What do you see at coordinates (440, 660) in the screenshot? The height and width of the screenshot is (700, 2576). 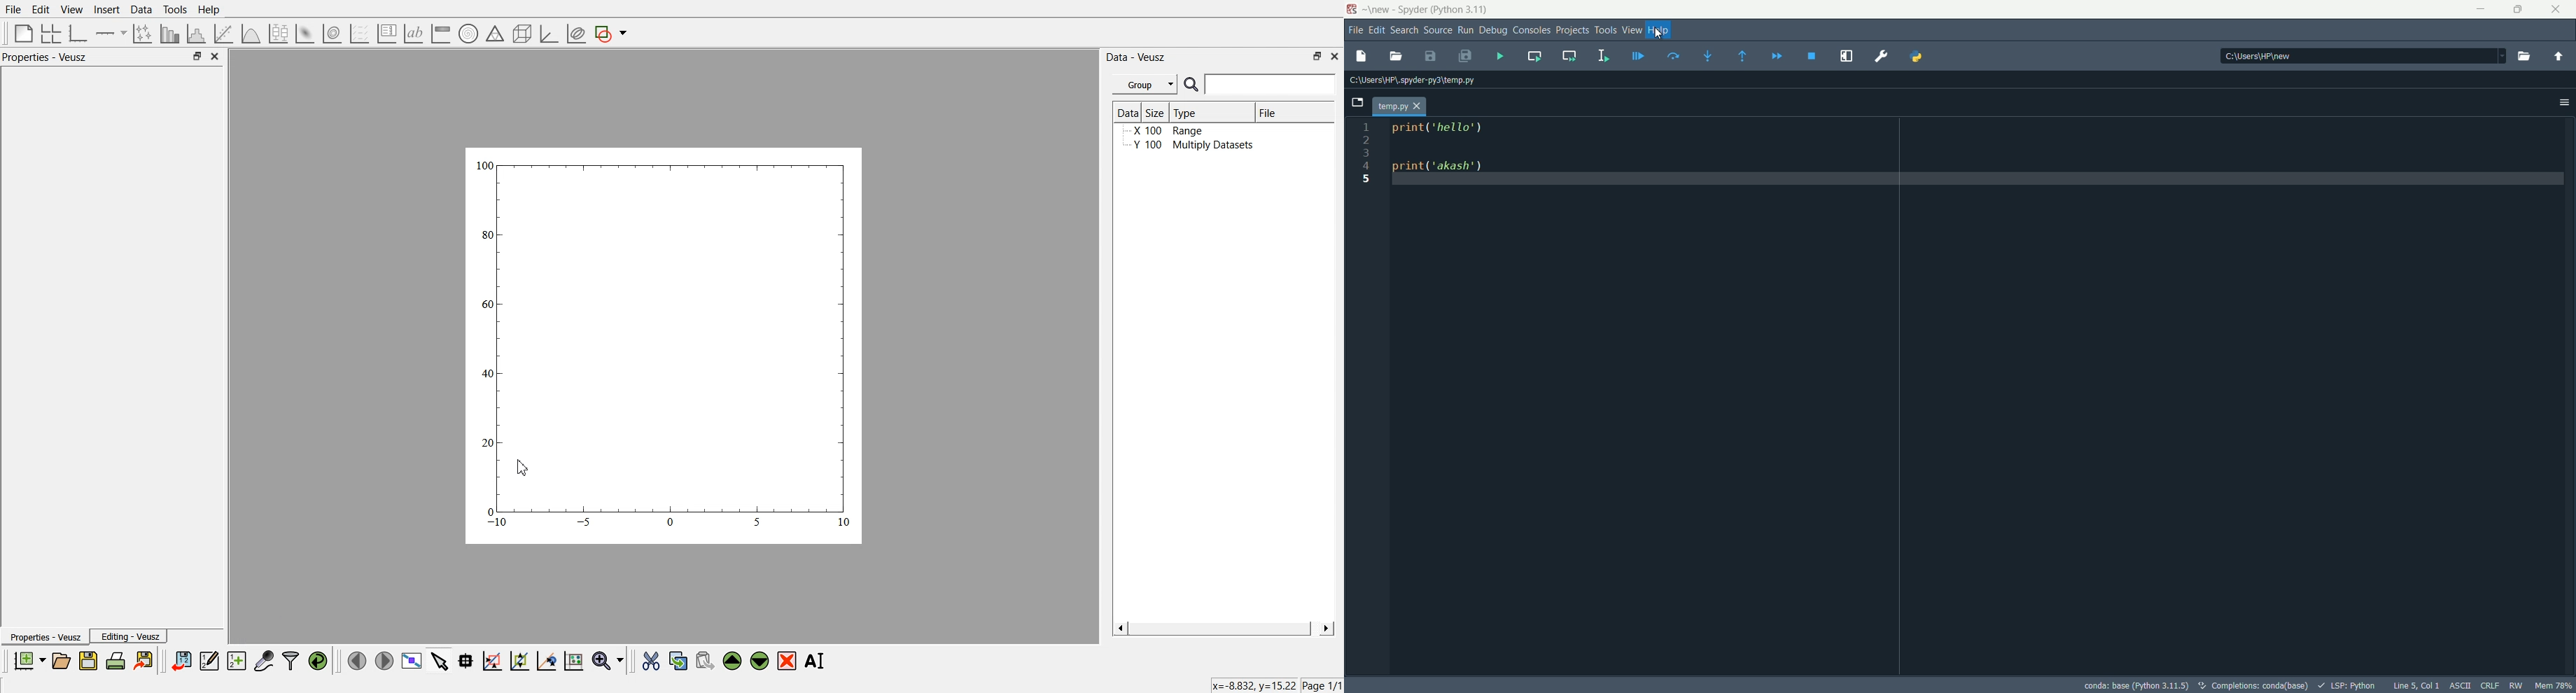 I see `select items` at bounding box center [440, 660].